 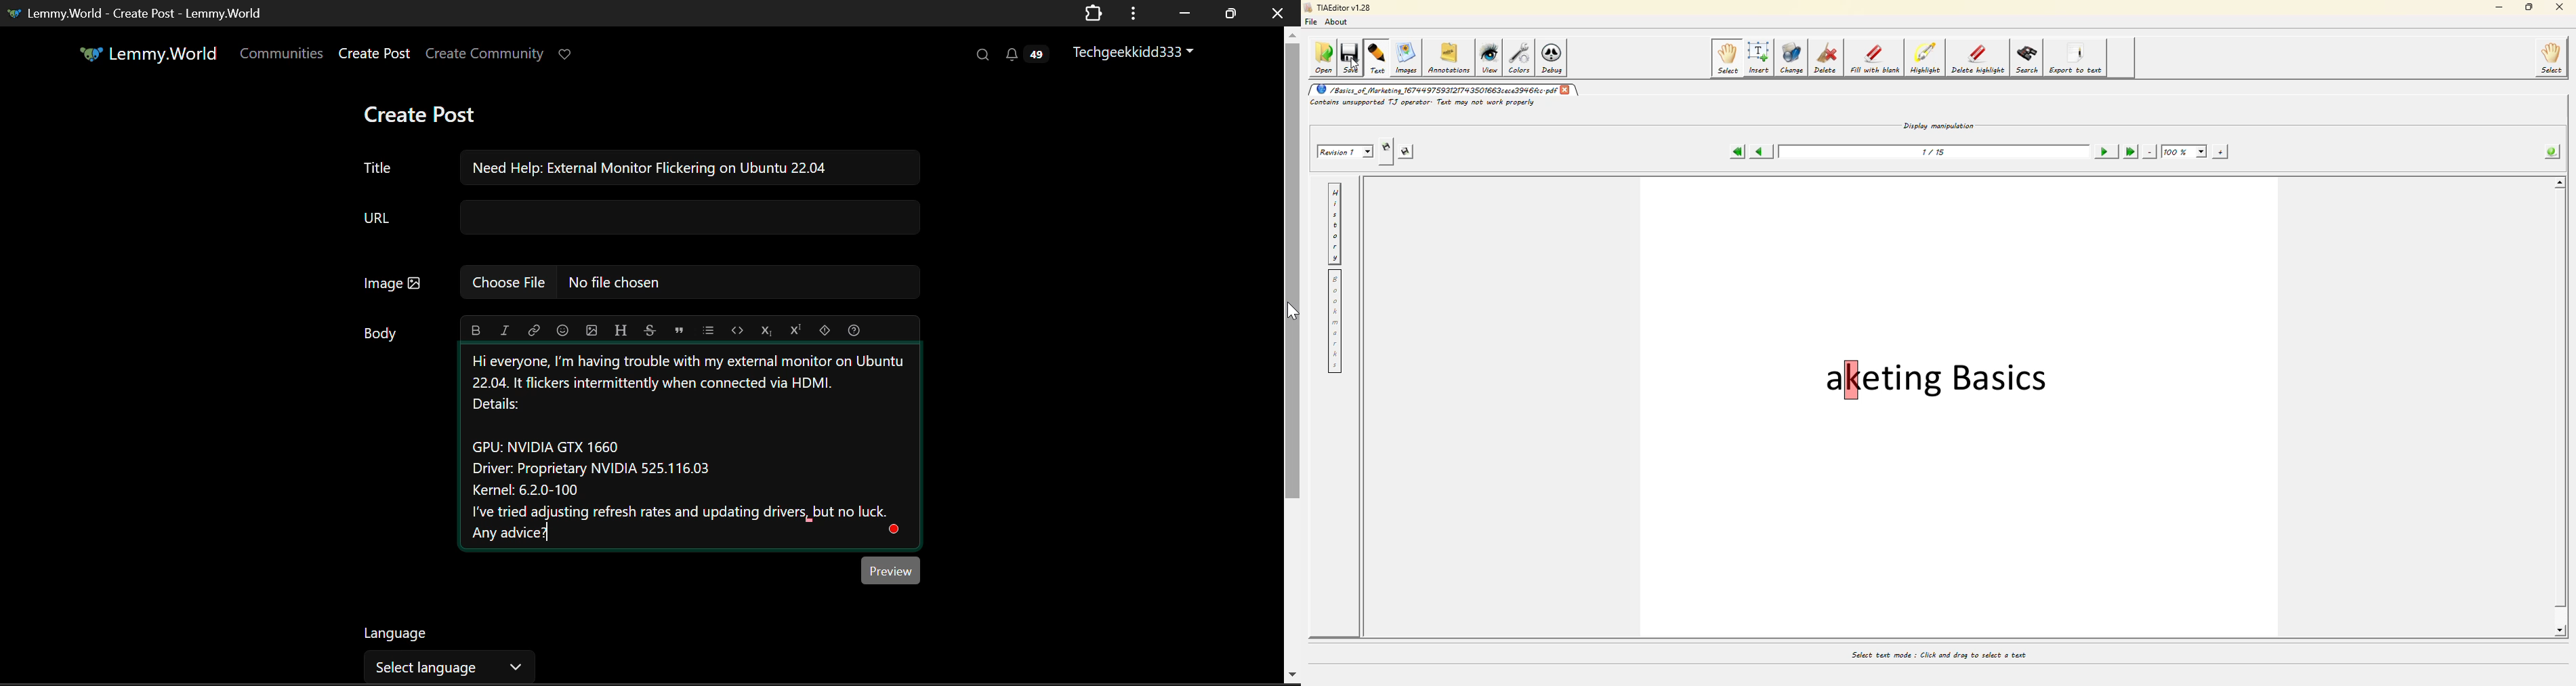 I want to click on Insert Picture, so click(x=592, y=331).